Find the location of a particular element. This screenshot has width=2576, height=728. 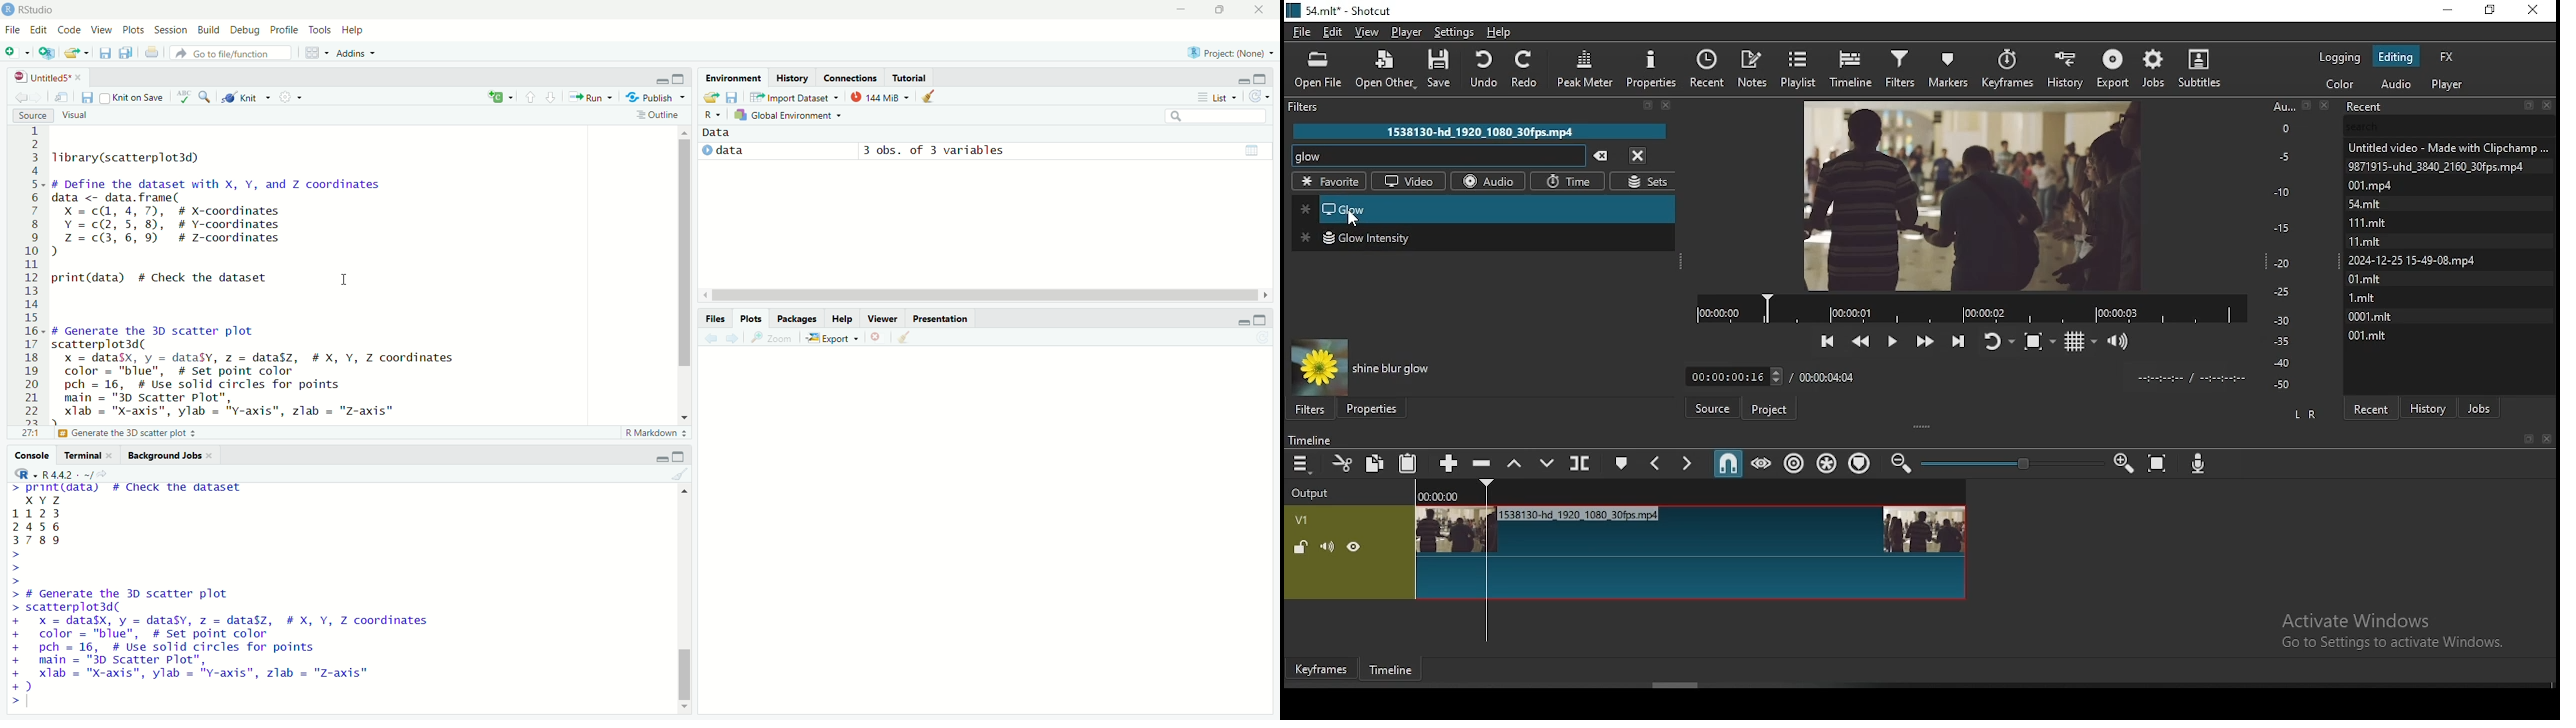

View is located at coordinates (101, 27).